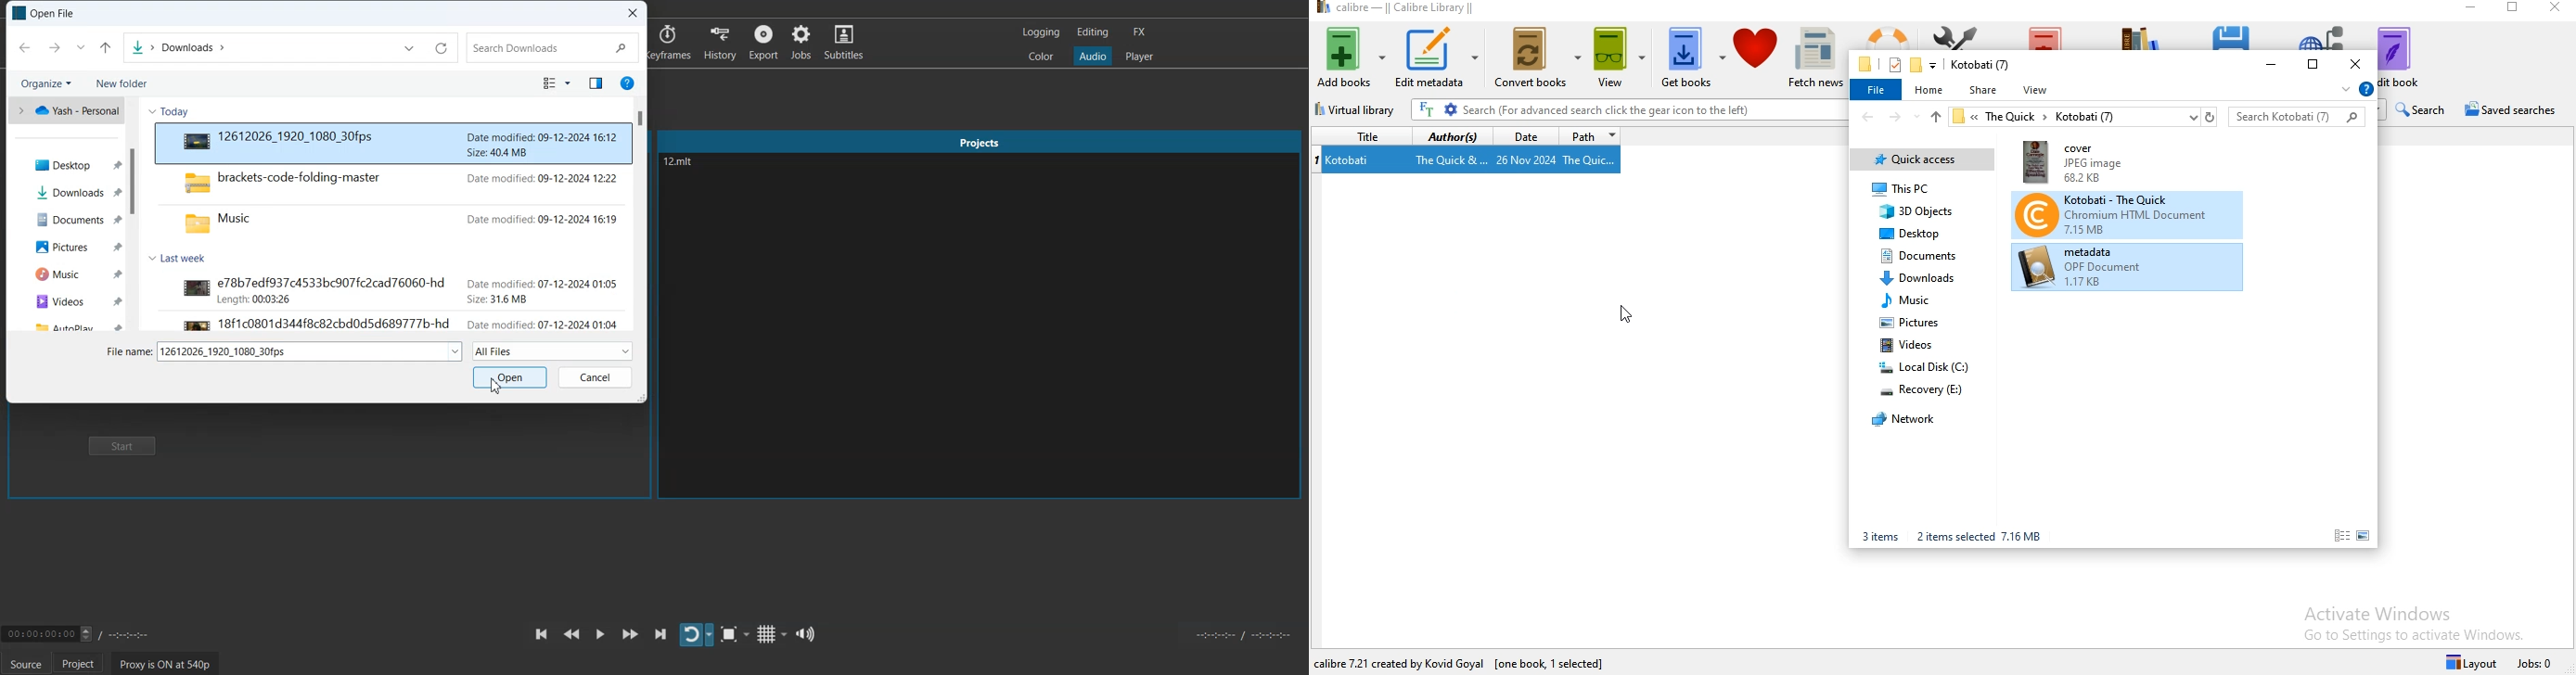  What do you see at coordinates (46, 83) in the screenshot?
I see `Organize` at bounding box center [46, 83].